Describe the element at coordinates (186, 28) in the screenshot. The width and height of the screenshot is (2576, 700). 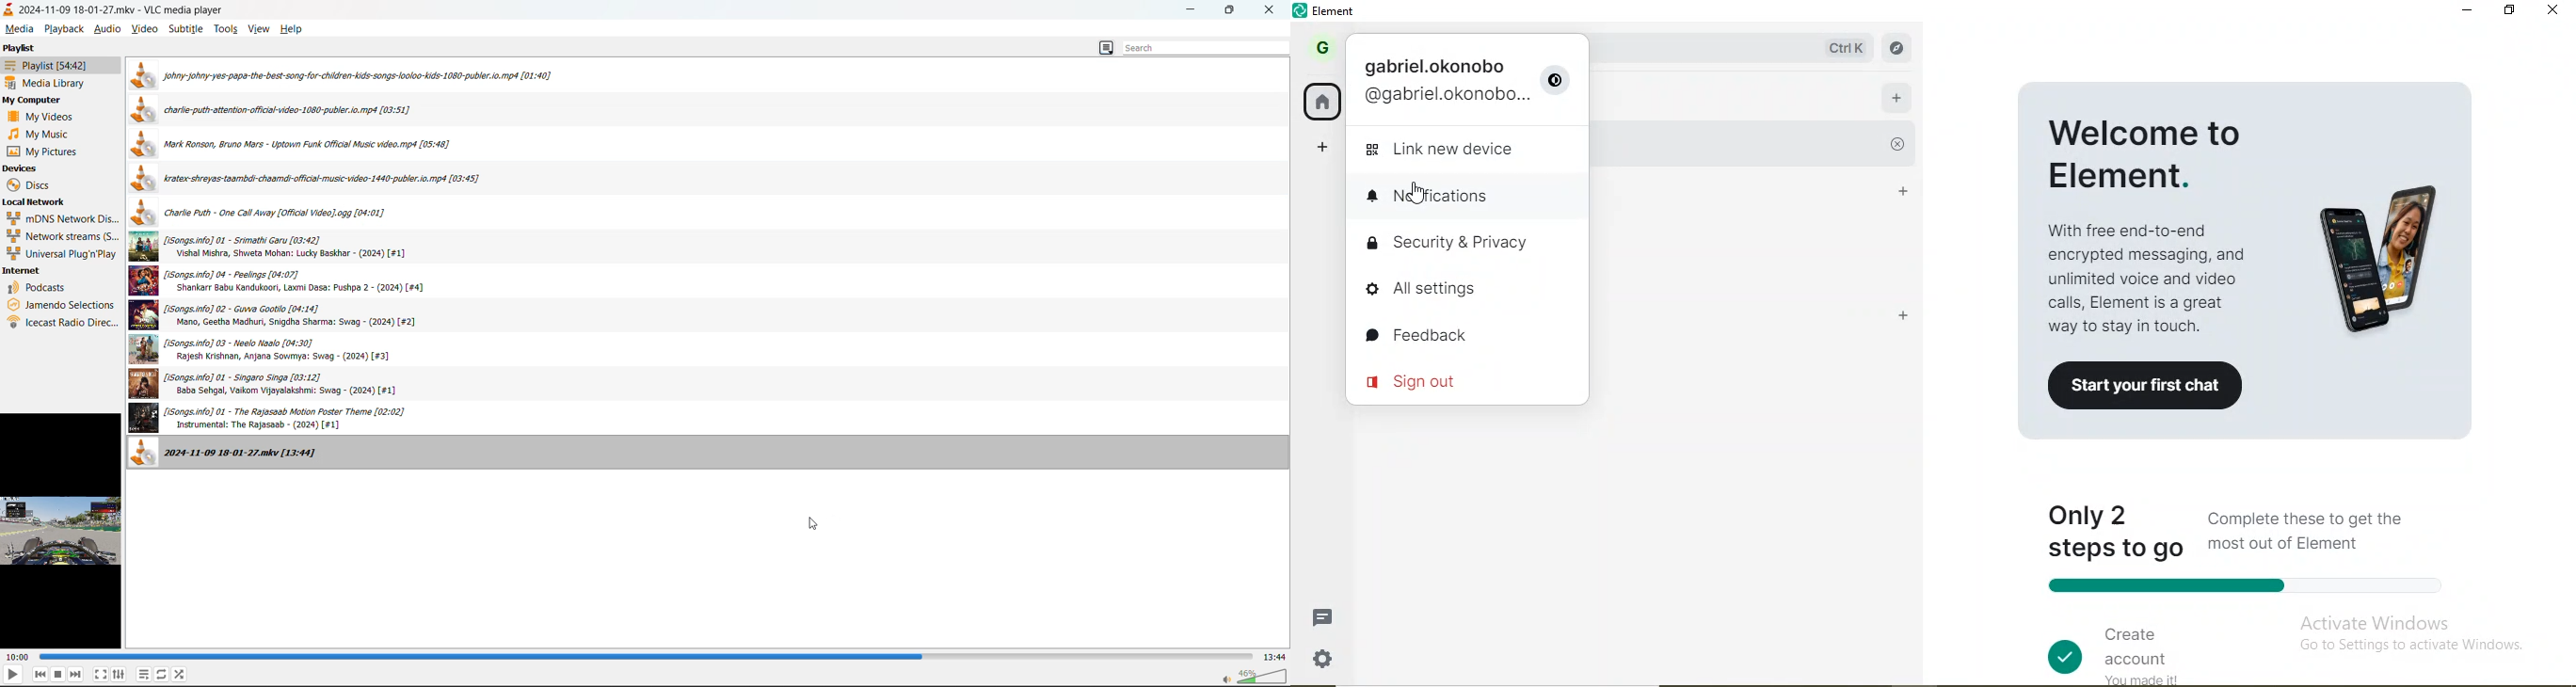
I see `subtitle` at that location.